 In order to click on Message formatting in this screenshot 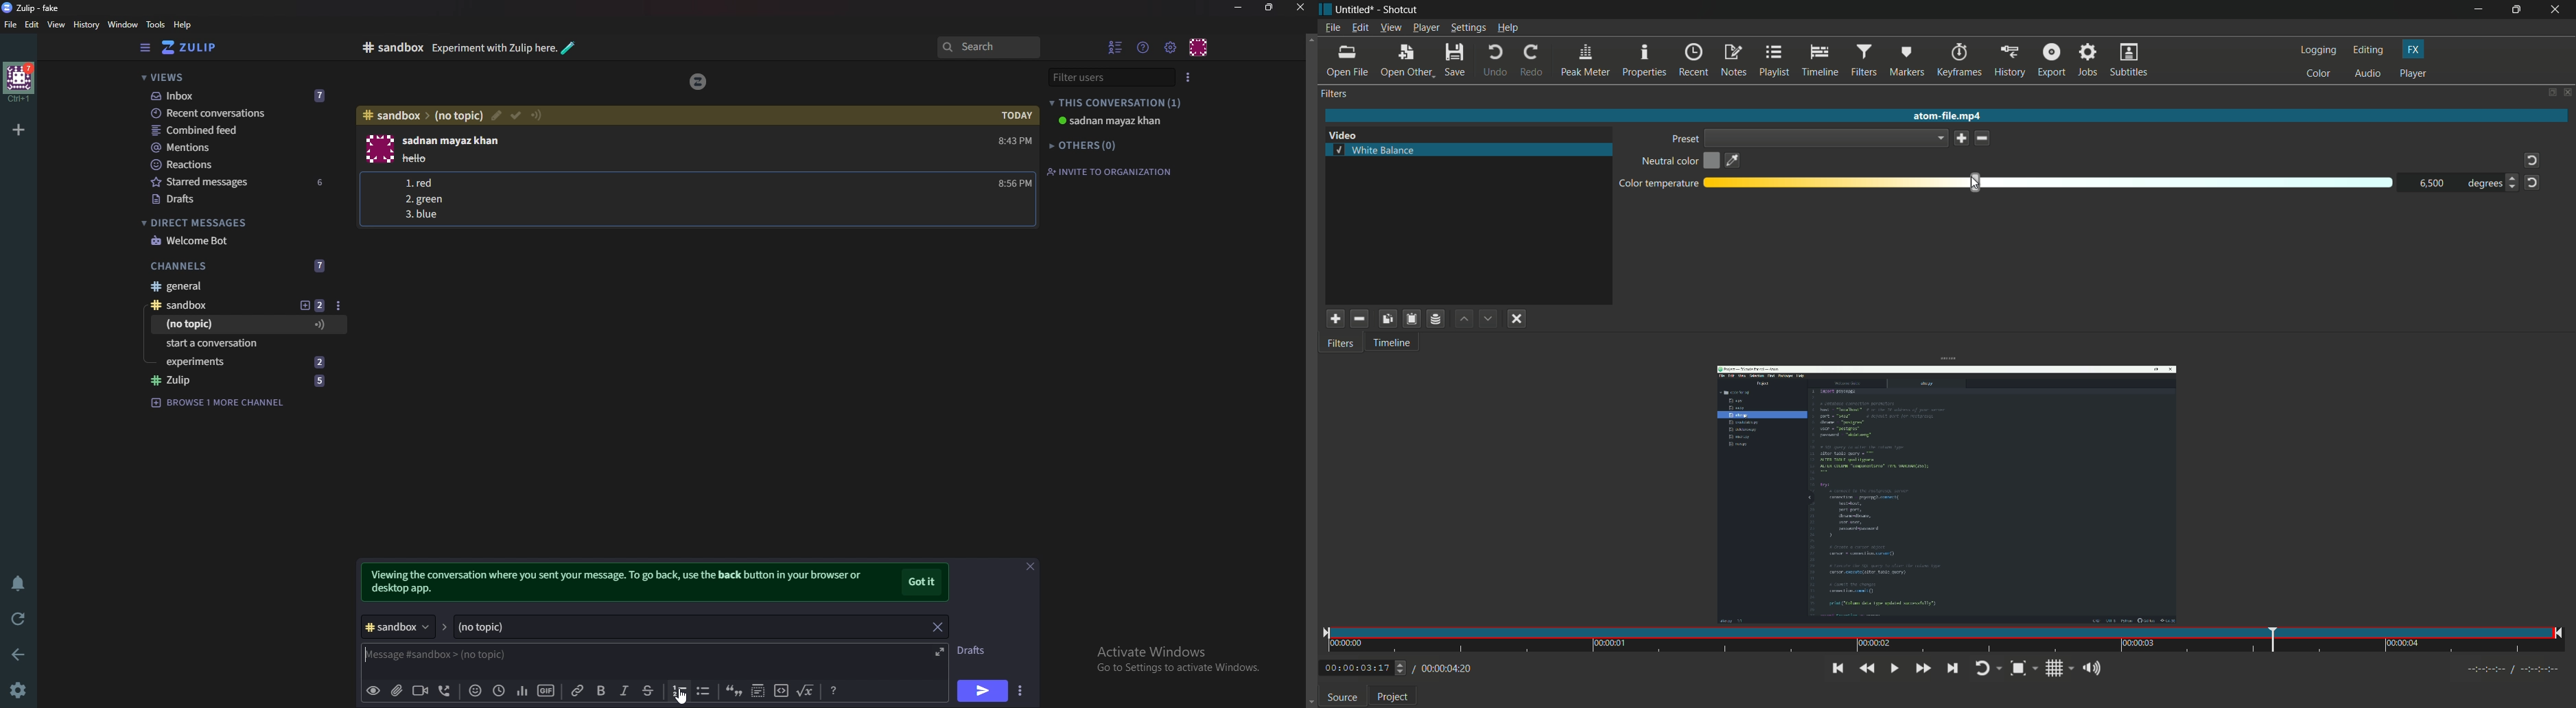, I will do `click(833, 691)`.